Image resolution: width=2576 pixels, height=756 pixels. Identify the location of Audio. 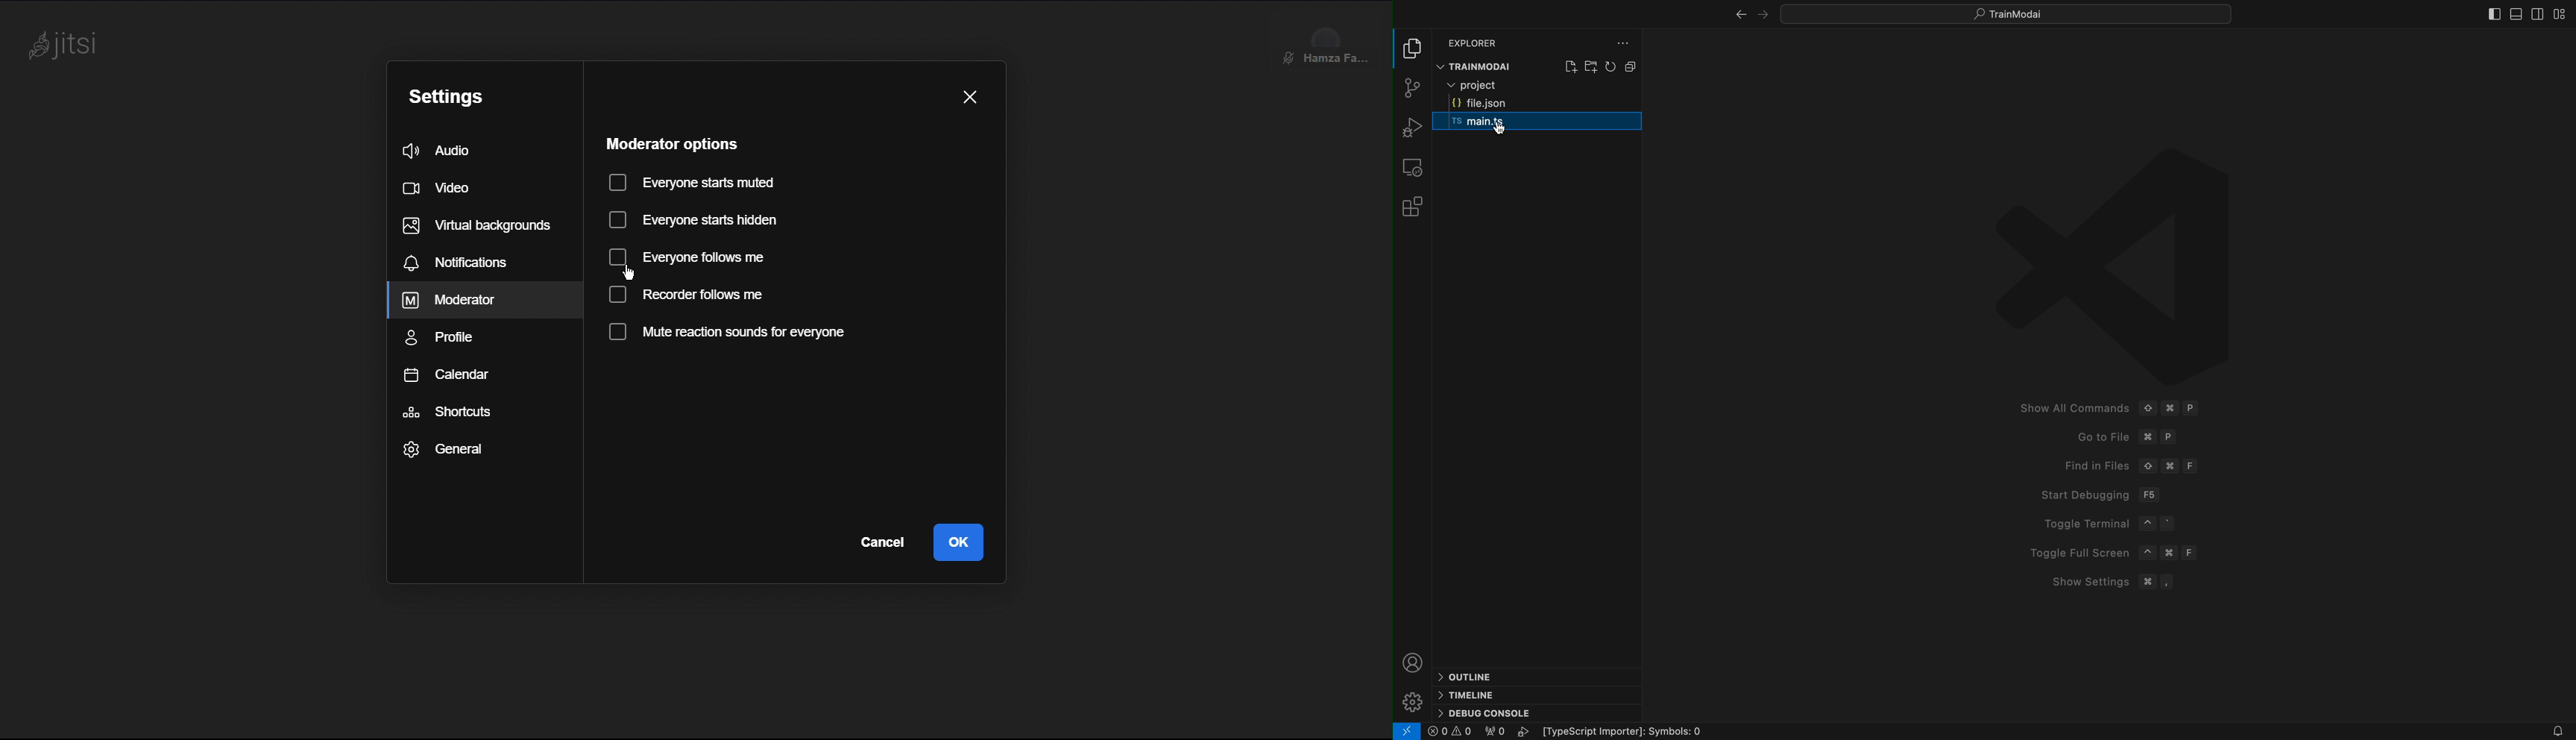
(456, 151).